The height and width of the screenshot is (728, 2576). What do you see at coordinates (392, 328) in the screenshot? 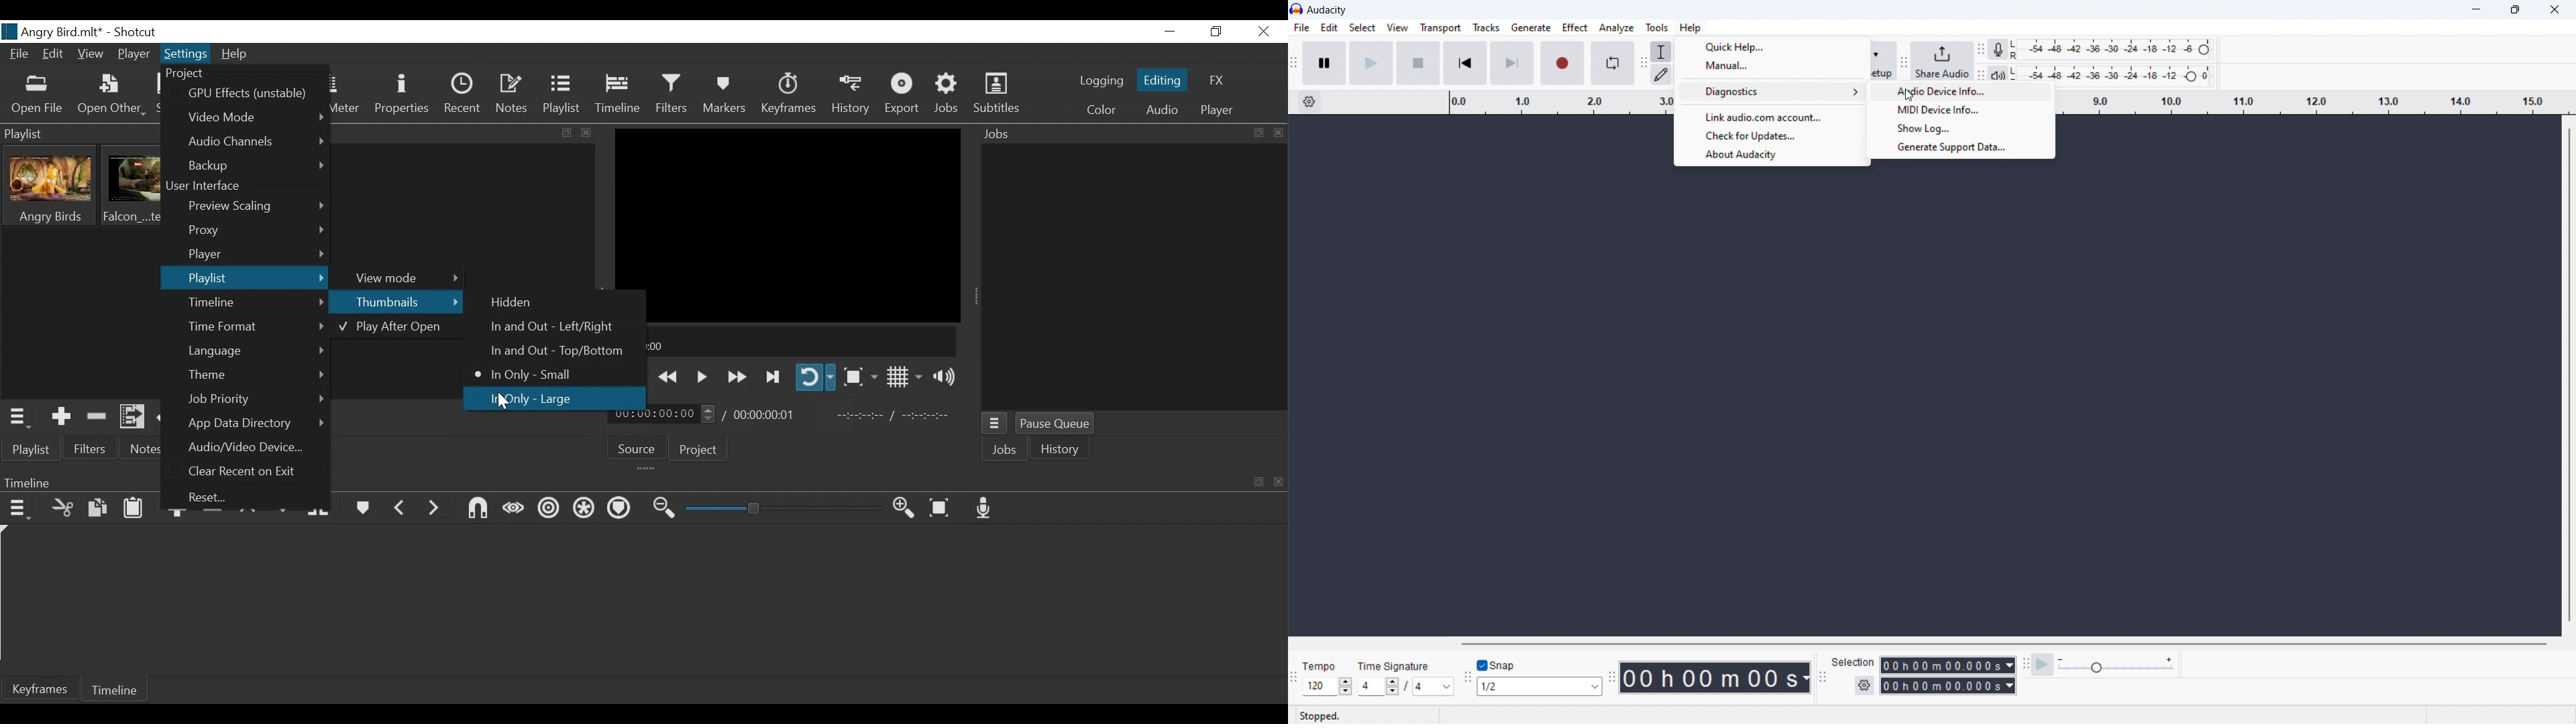
I see `Play After Open` at bounding box center [392, 328].